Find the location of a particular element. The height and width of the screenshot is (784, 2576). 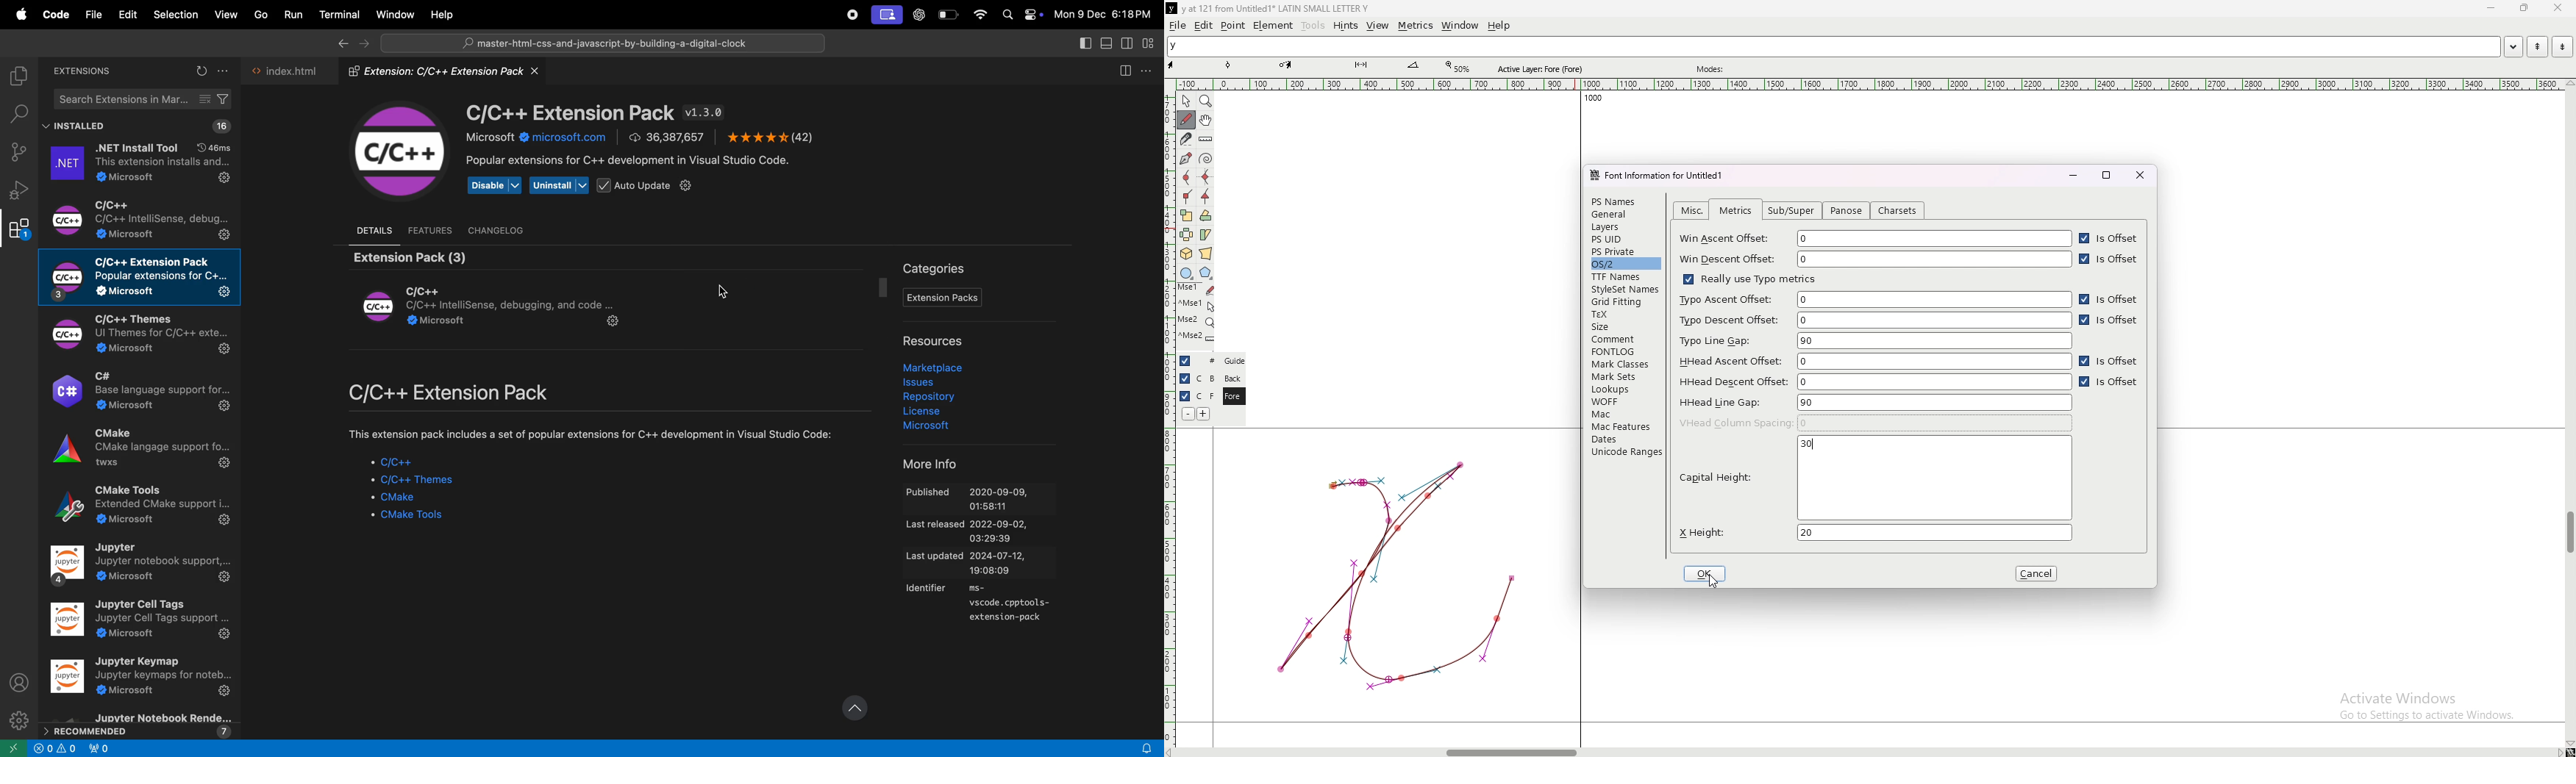

element is located at coordinates (1273, 25).